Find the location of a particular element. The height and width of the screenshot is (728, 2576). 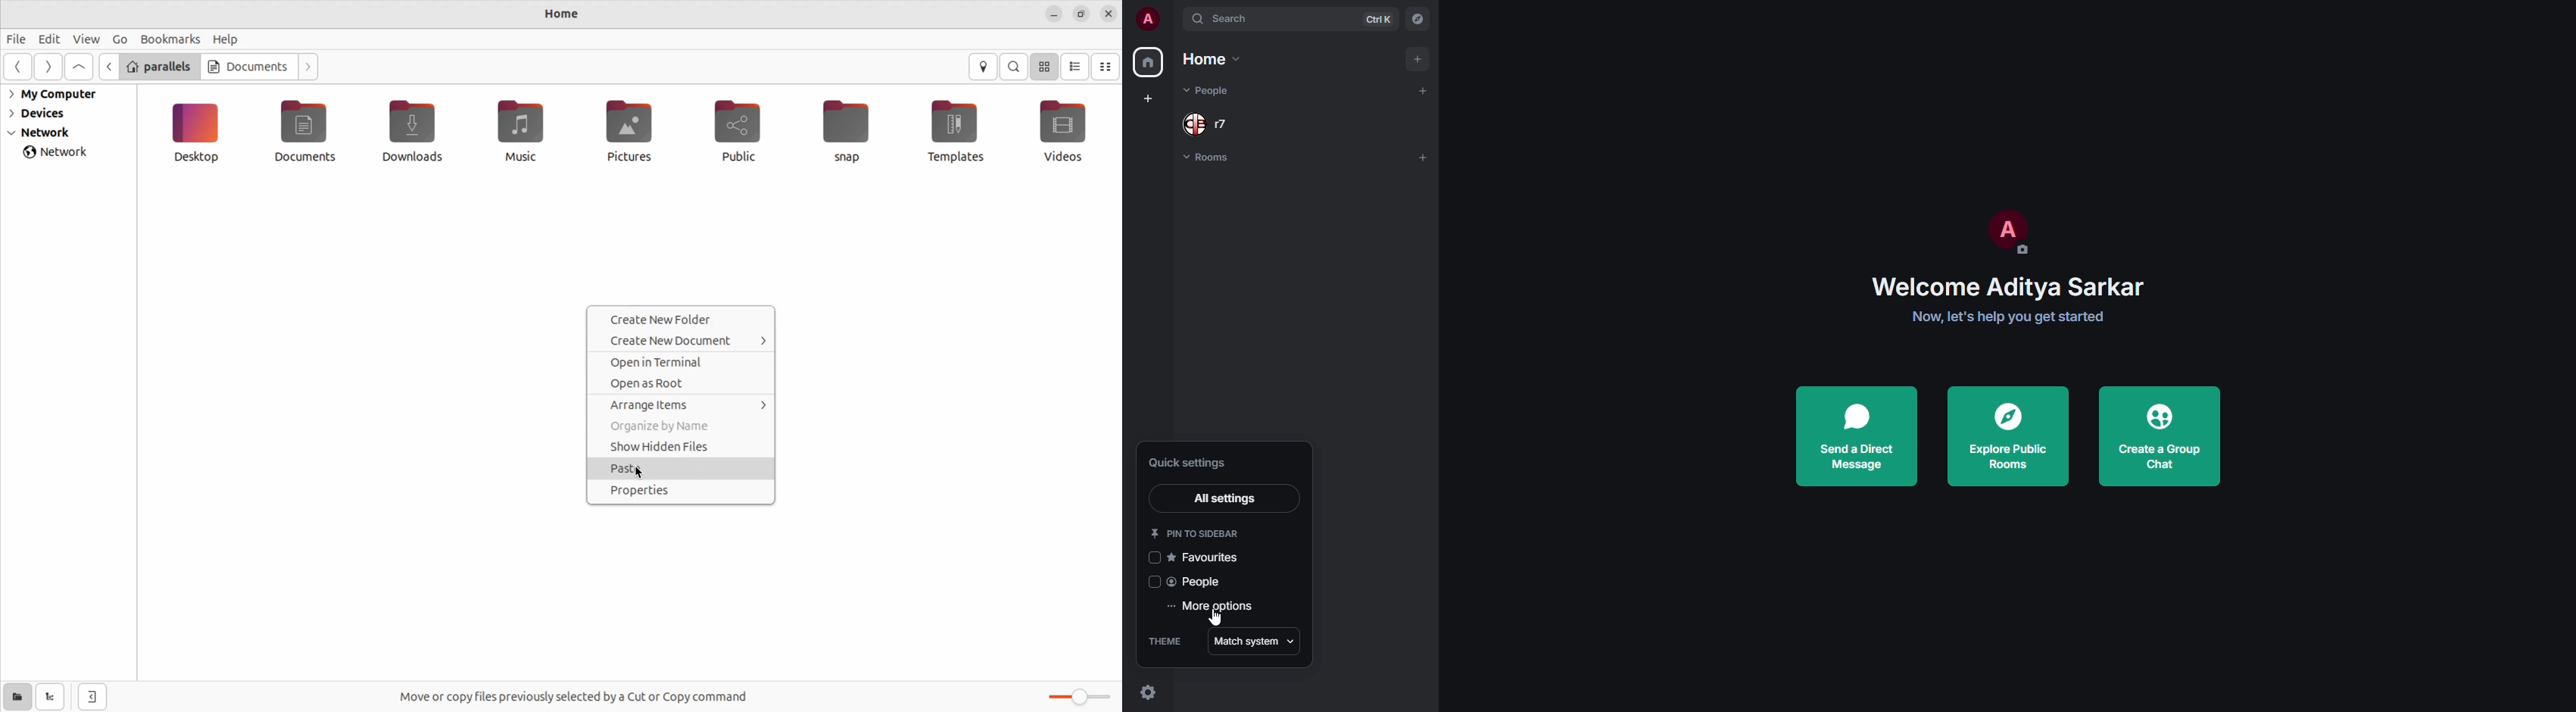

File is located at coordinates (18, 41).